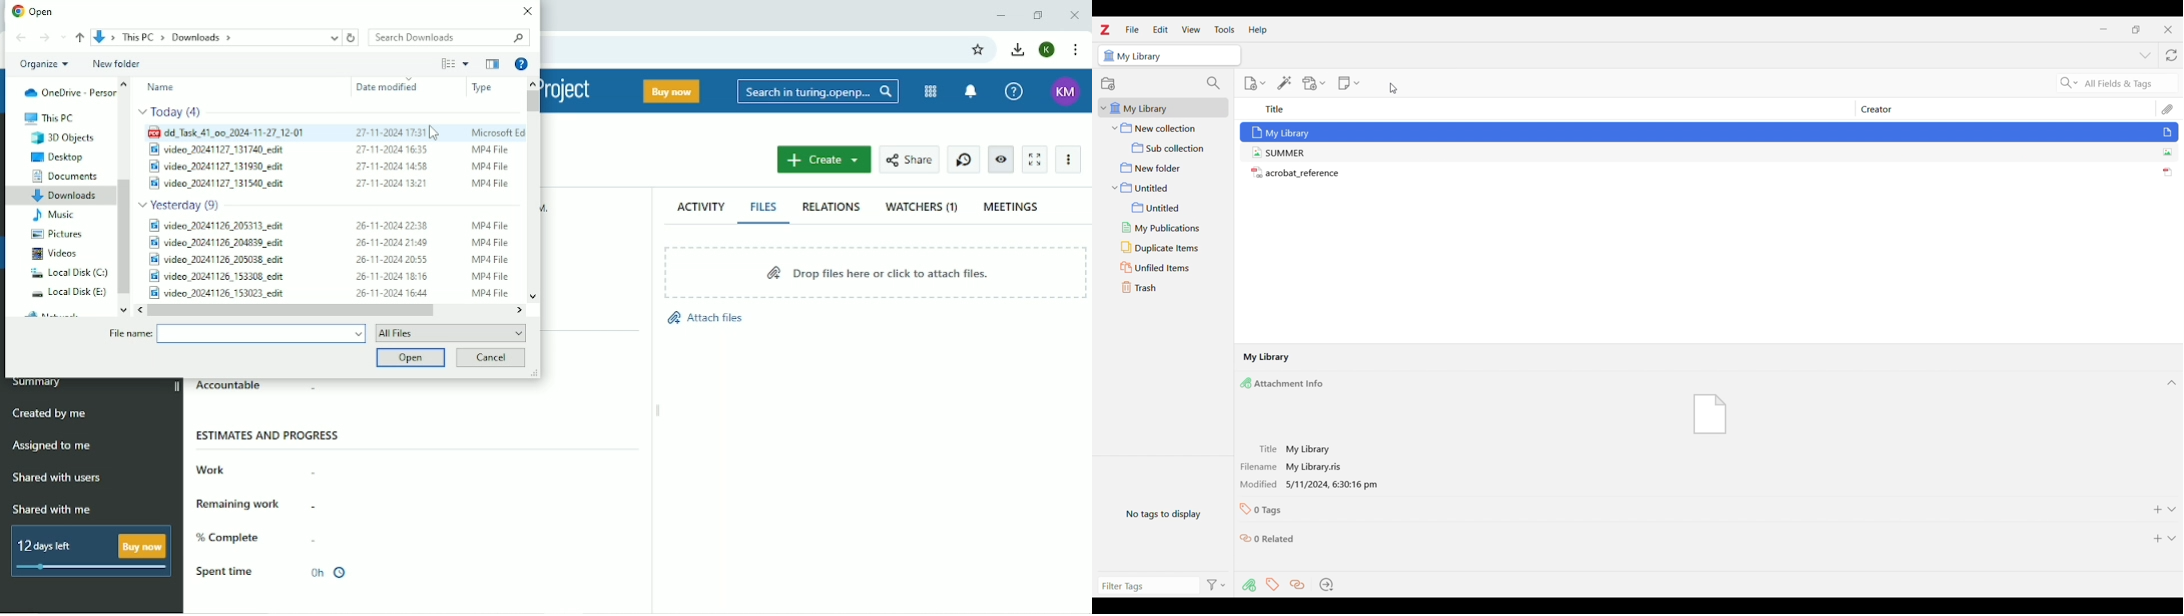 The width and height of the screenshot is (2184, 616). Describe the element at coordinates (700, 208) in the screenshot. I see `Activity` at that location.